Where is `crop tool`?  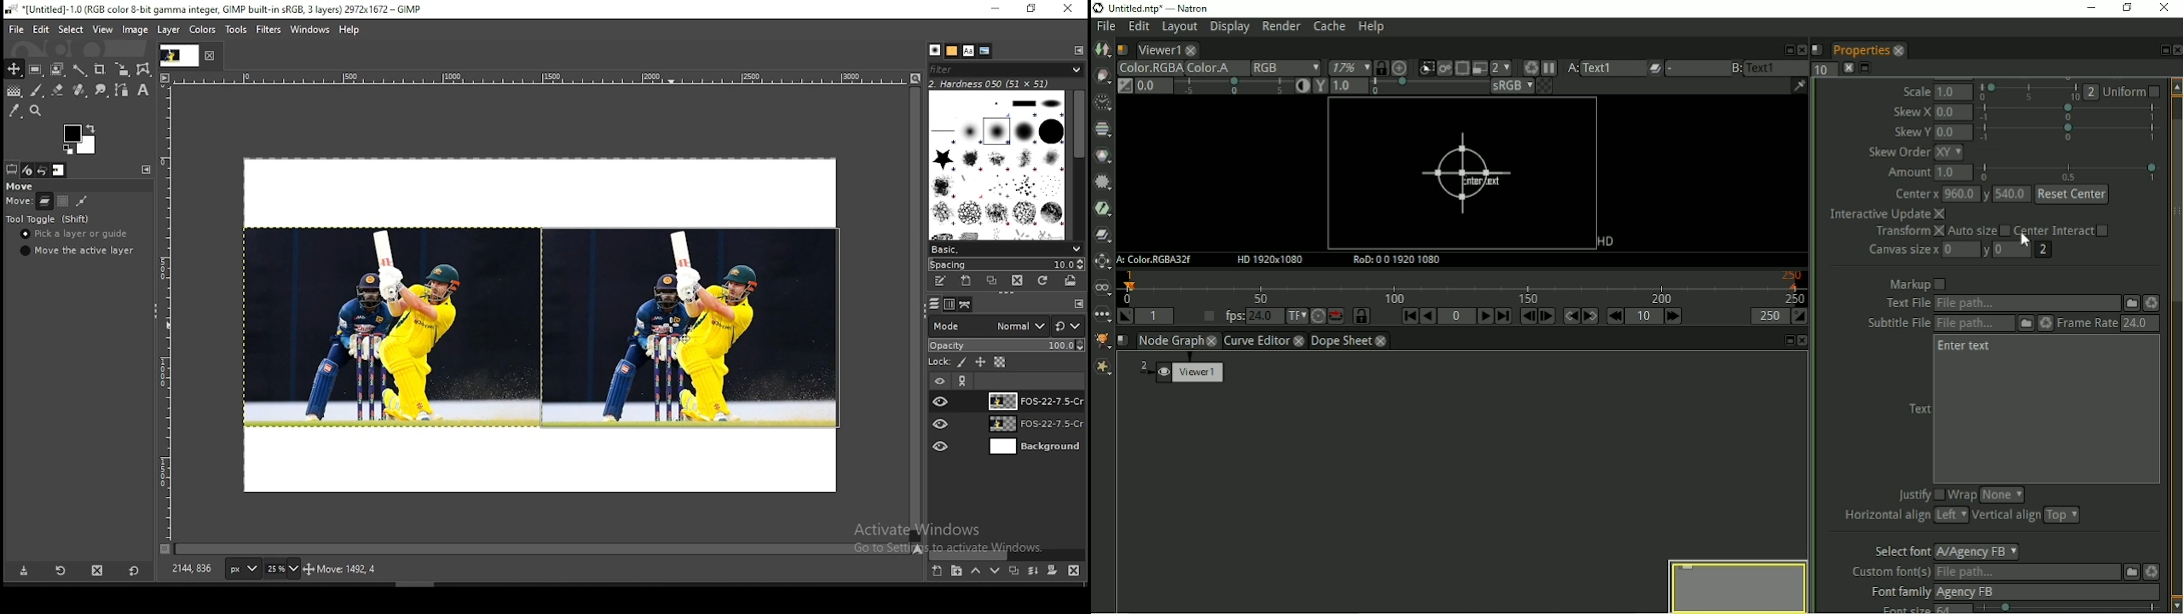 crop tool is located at coordinates (99, 68).